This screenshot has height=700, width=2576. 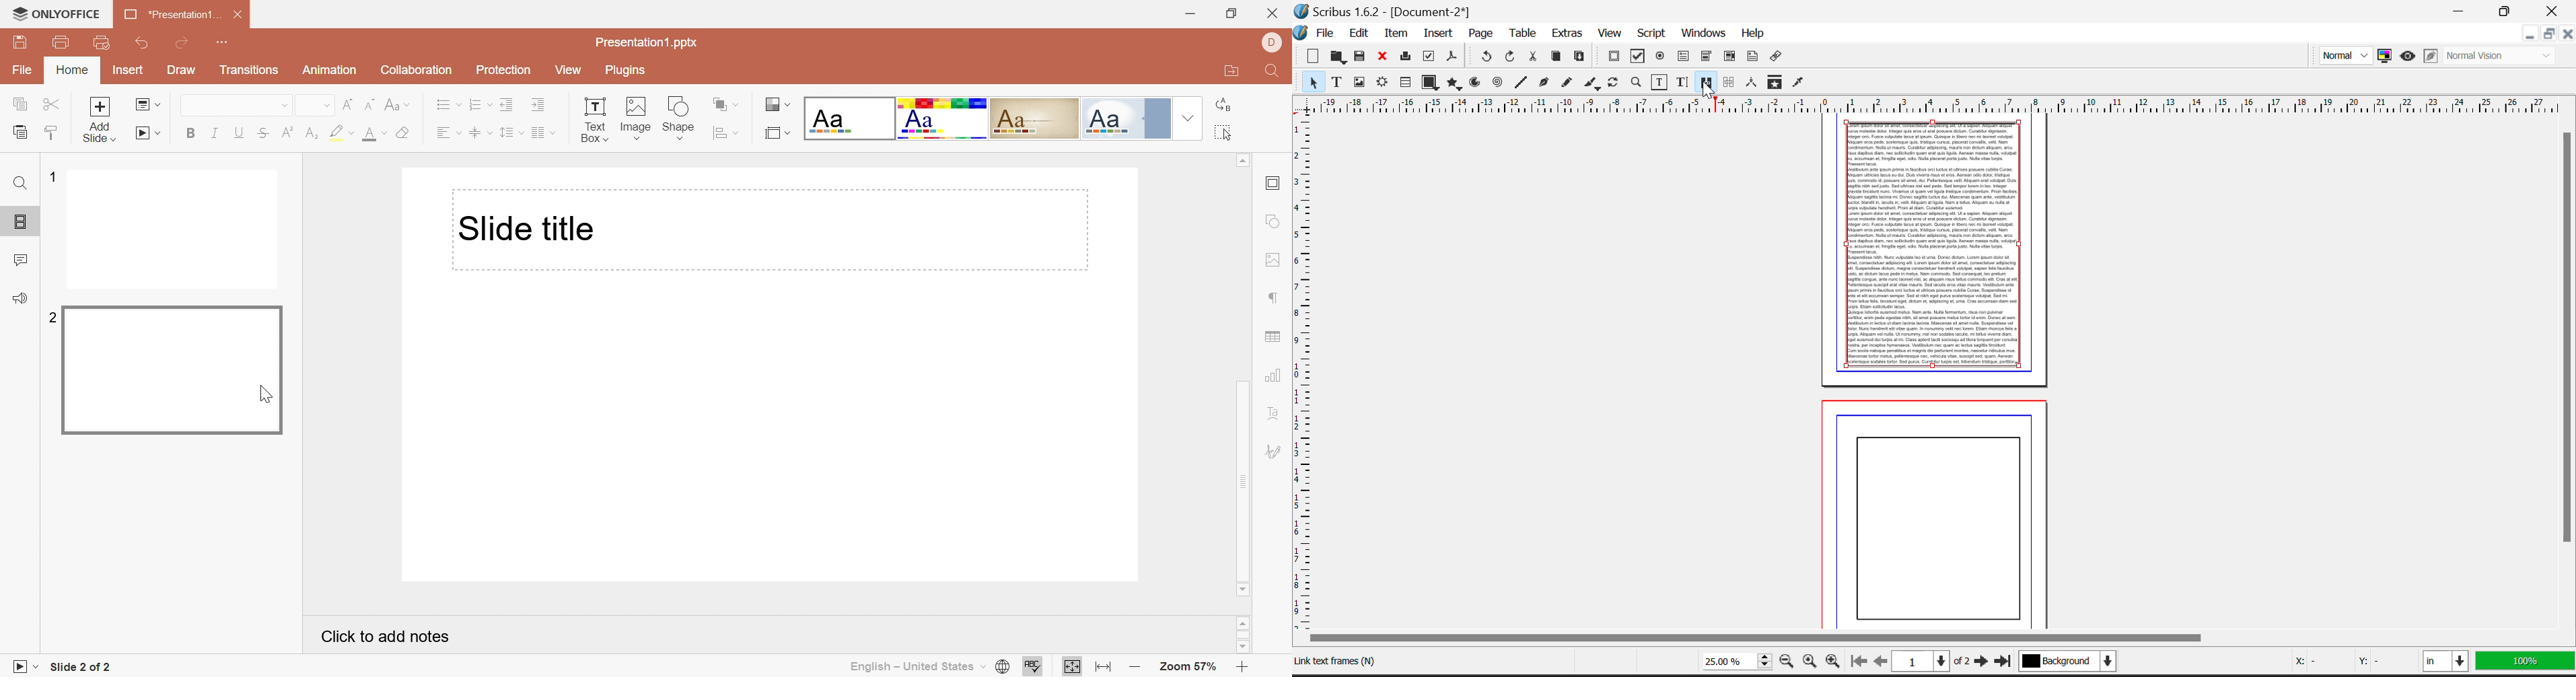 I want to click on Edit in Preview Mode, so click(x=2432, y=56).